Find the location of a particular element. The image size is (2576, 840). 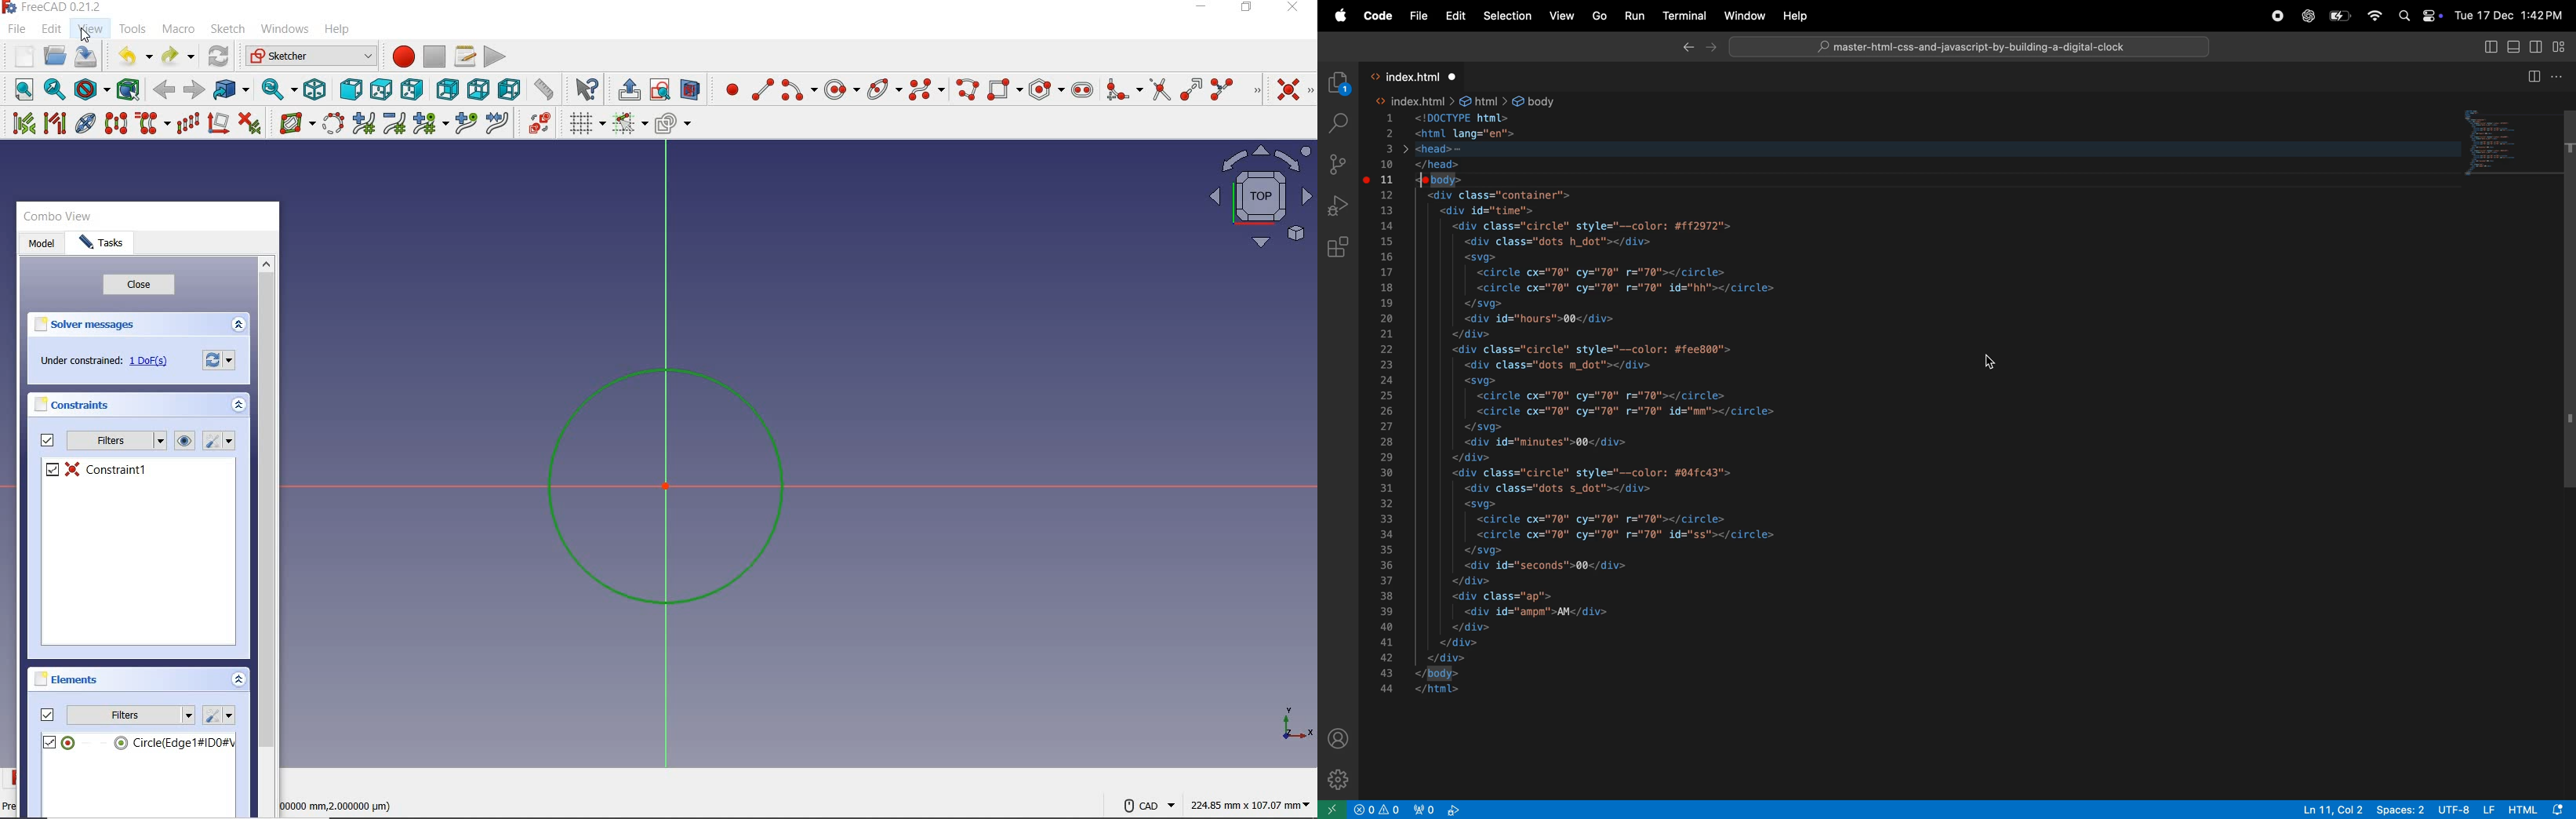

select associated geometry is located at coordinates (56, 123).